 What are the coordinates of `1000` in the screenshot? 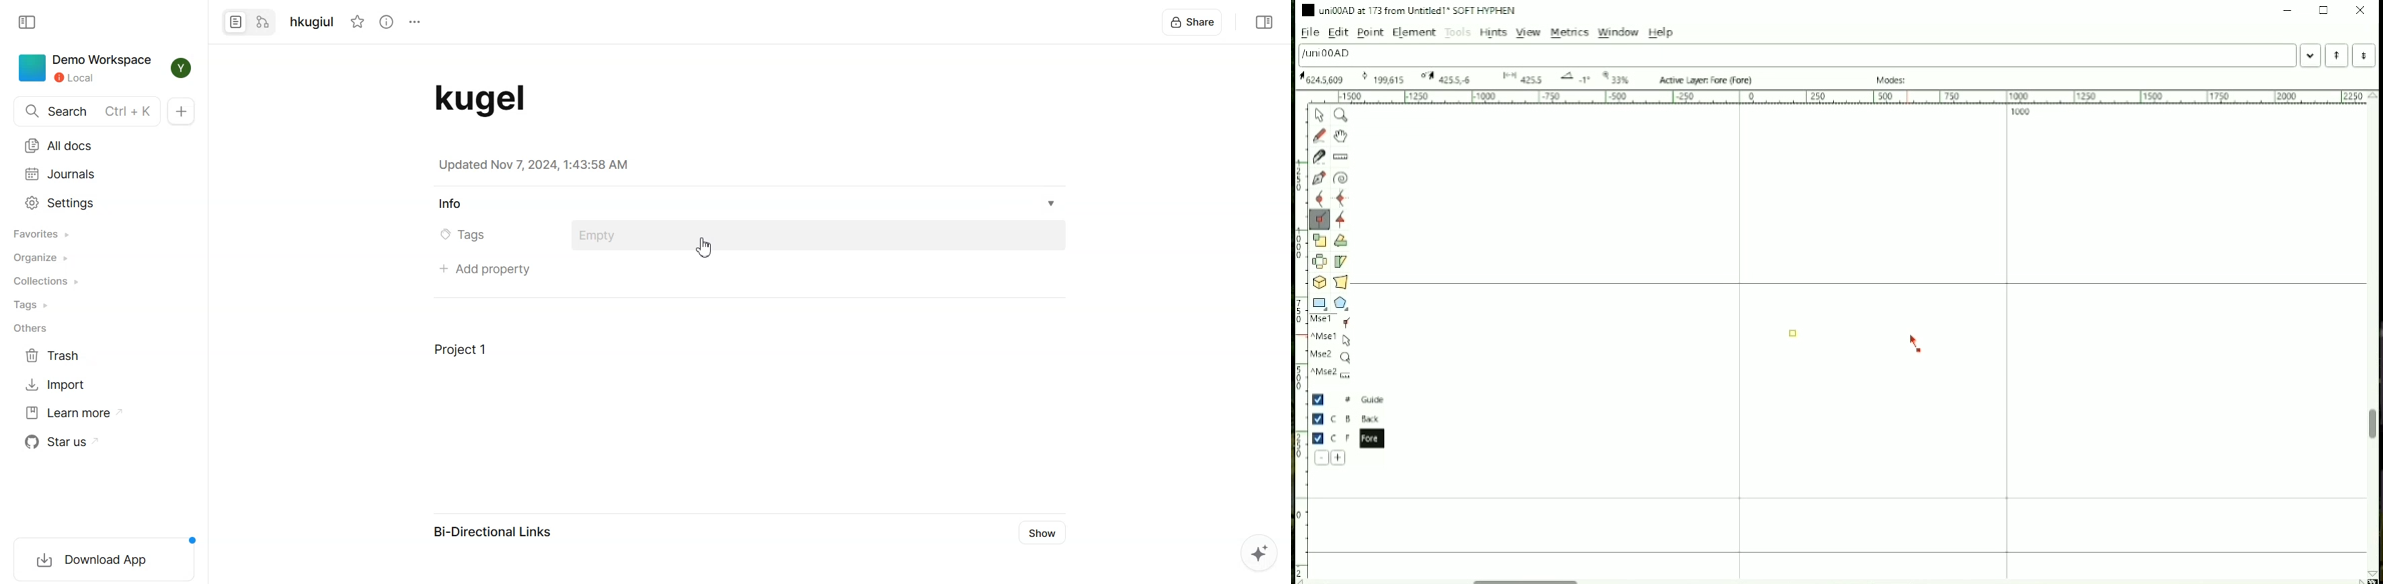 It's located at (2020, 113).